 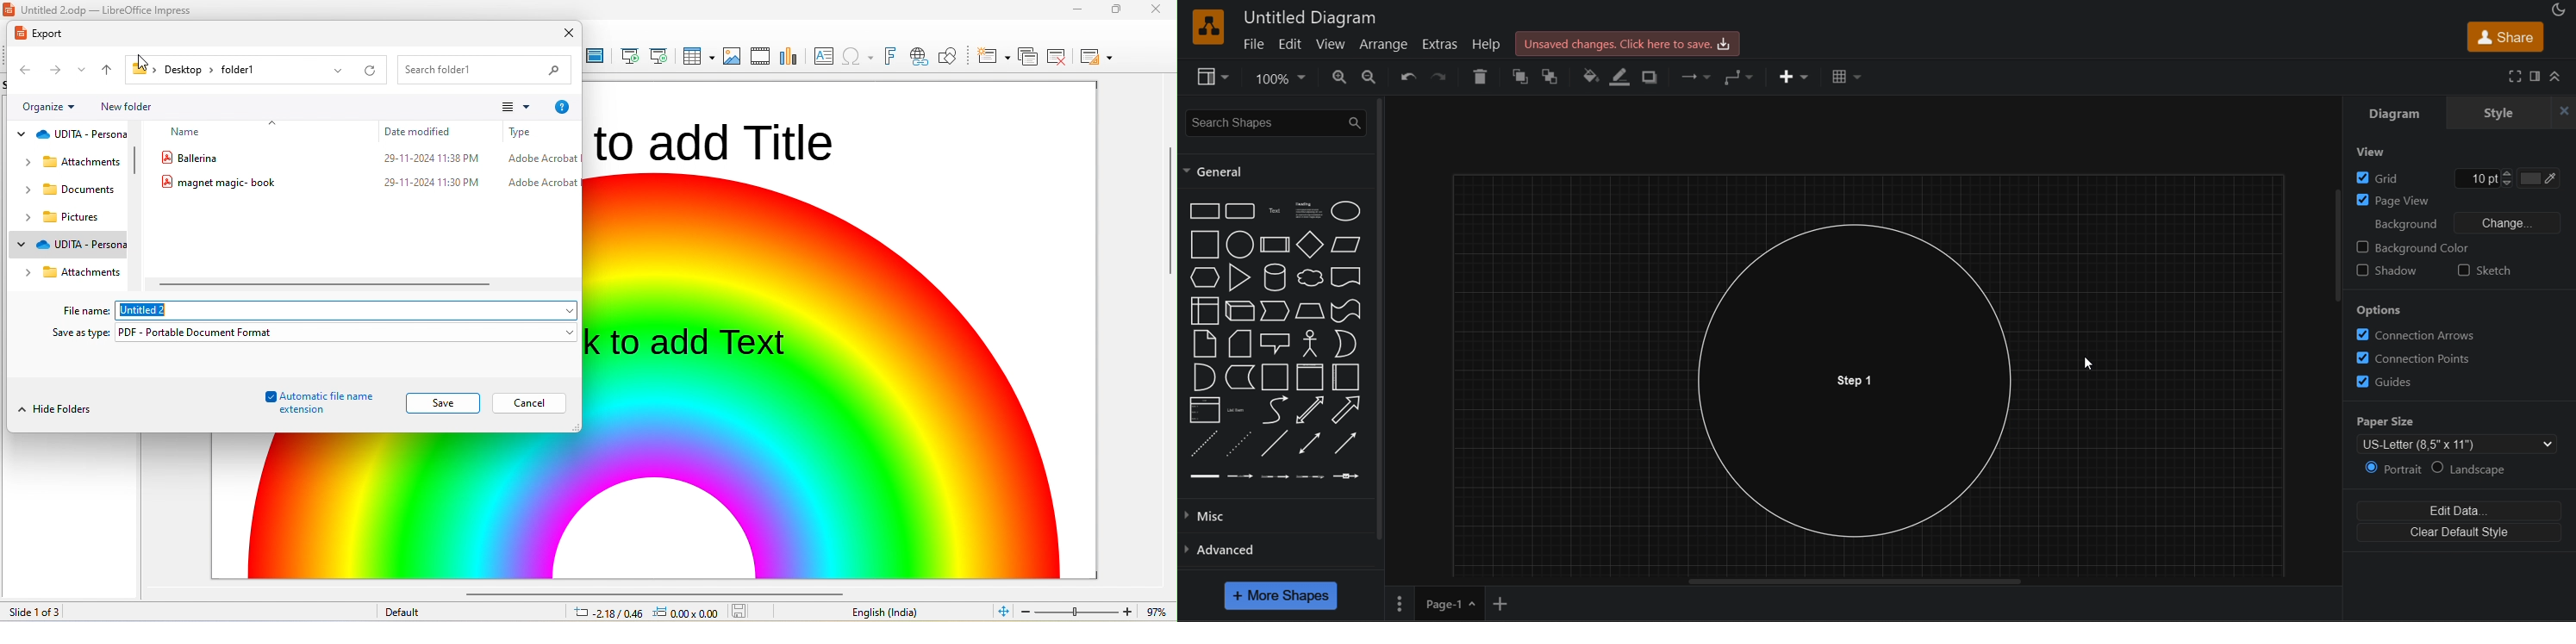 I want to click on Shadow, so click(x=2397, y=272).